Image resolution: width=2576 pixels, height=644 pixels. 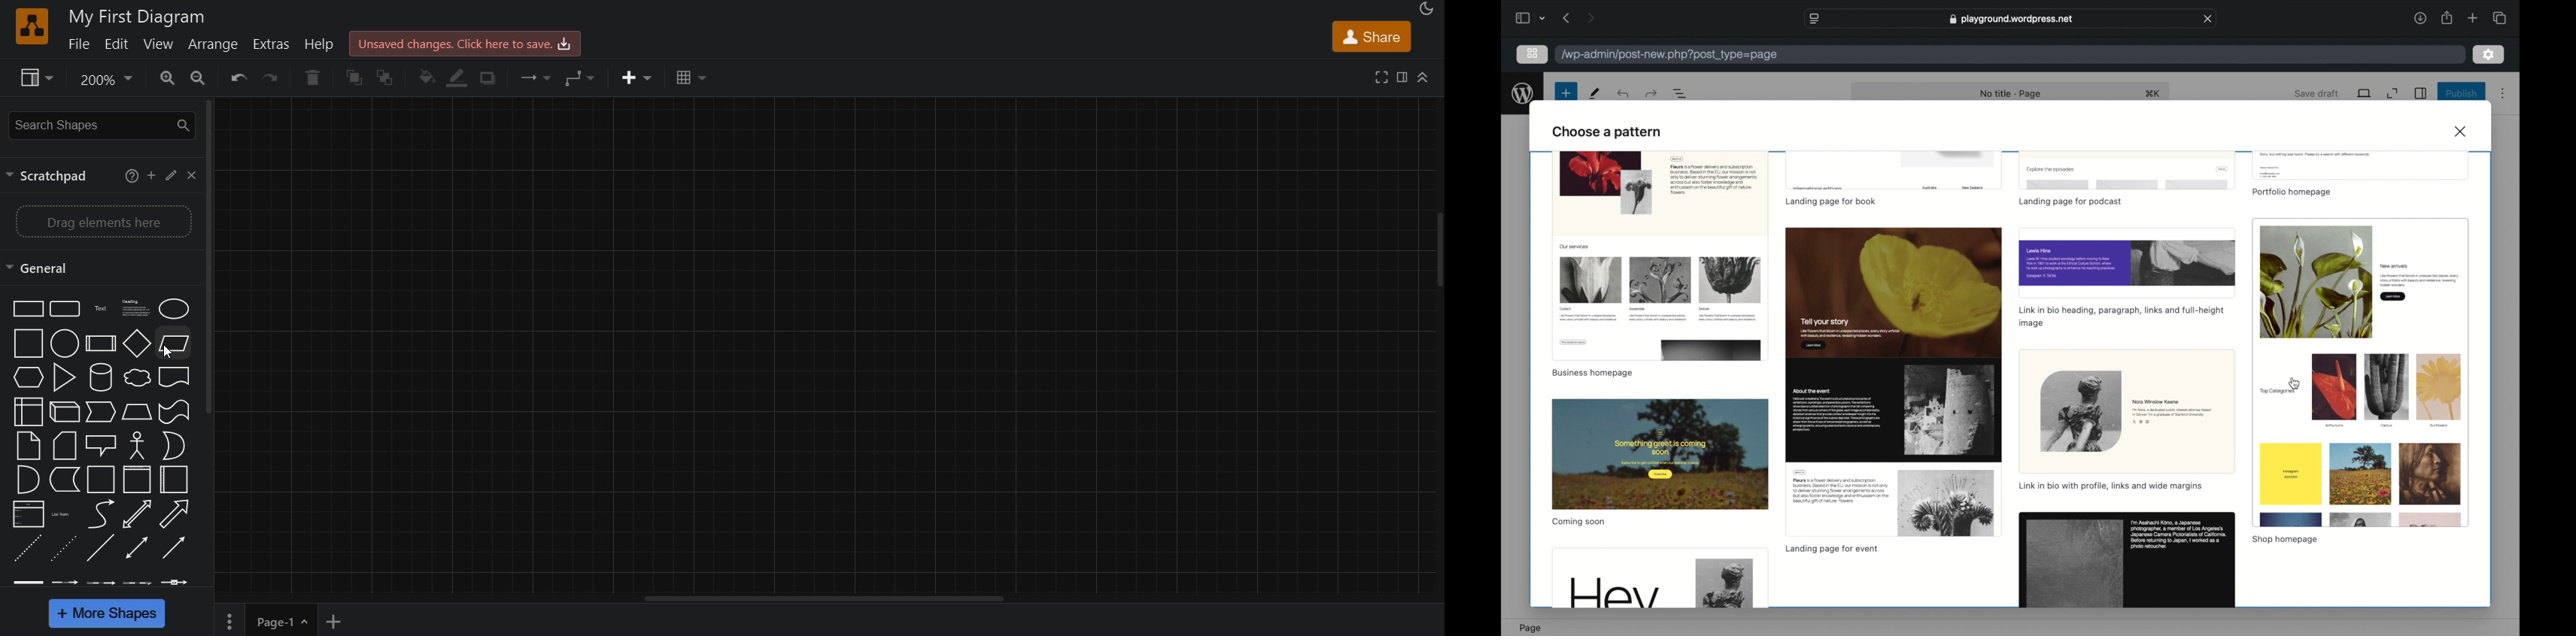 I want to click on fill color, so click(x=427, y=77).